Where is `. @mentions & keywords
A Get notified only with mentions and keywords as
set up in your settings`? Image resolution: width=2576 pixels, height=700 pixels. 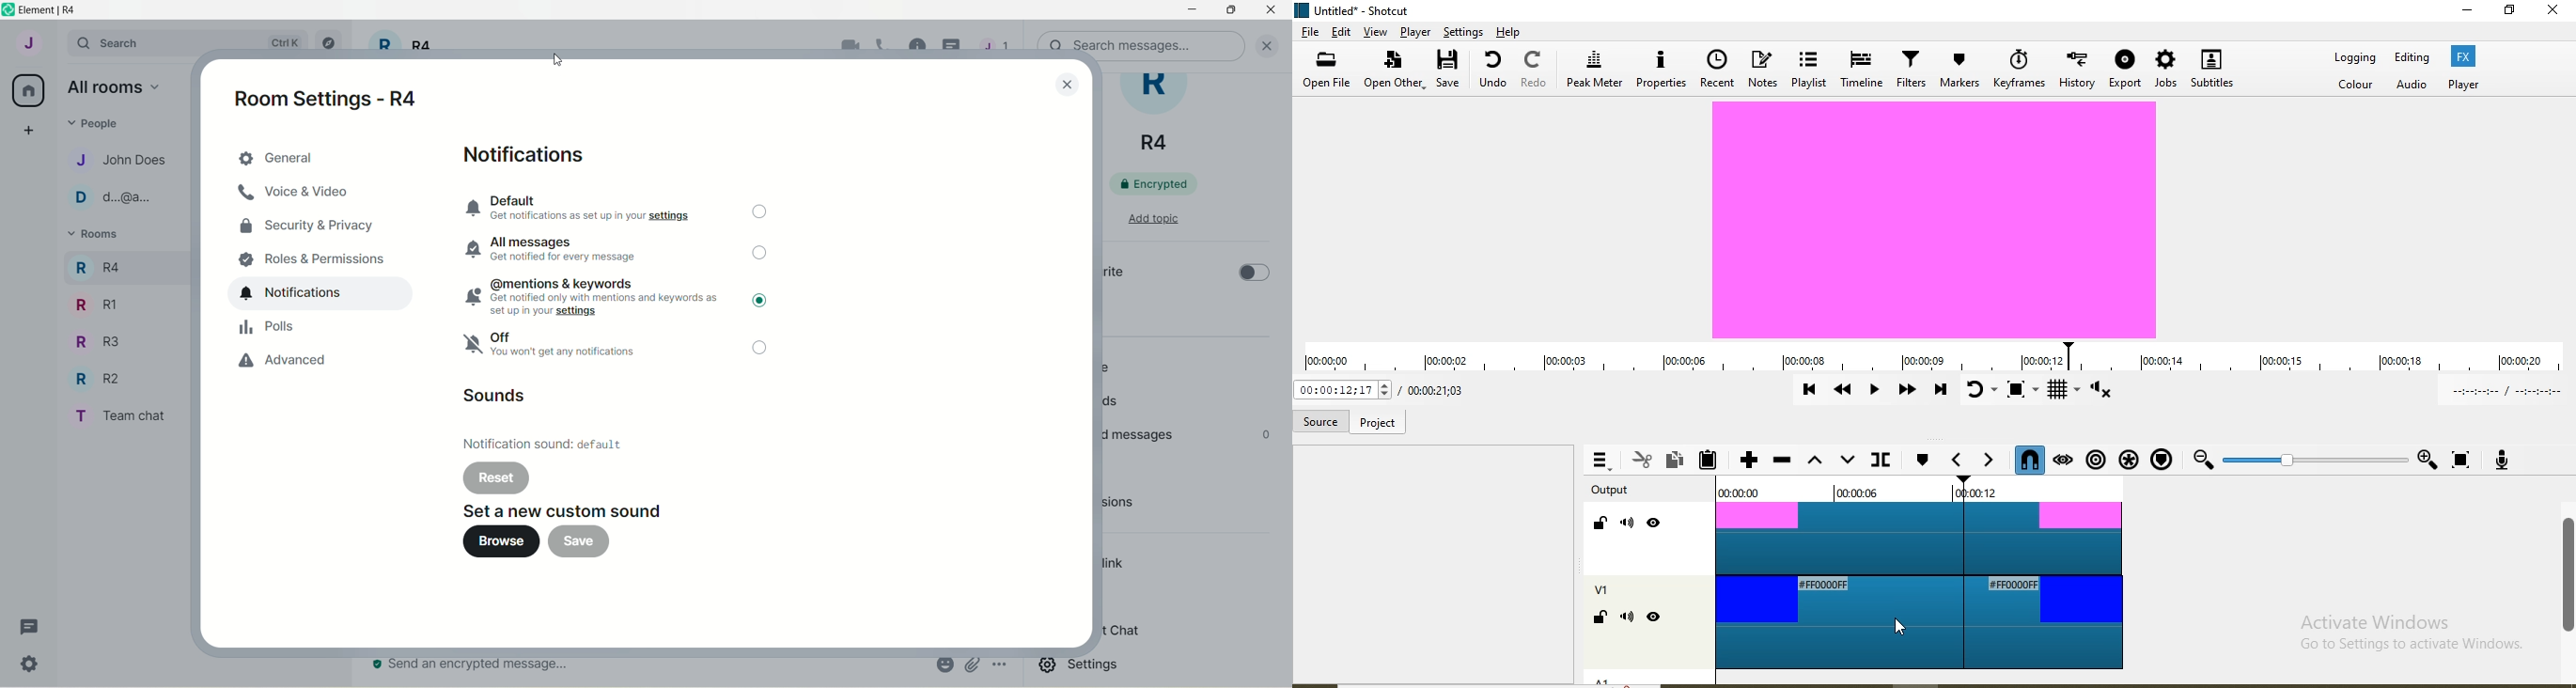
. @mentions & keywords
A Get notified only with mentions and keywords as
set up in your settings is located at coordinates (586, 297).